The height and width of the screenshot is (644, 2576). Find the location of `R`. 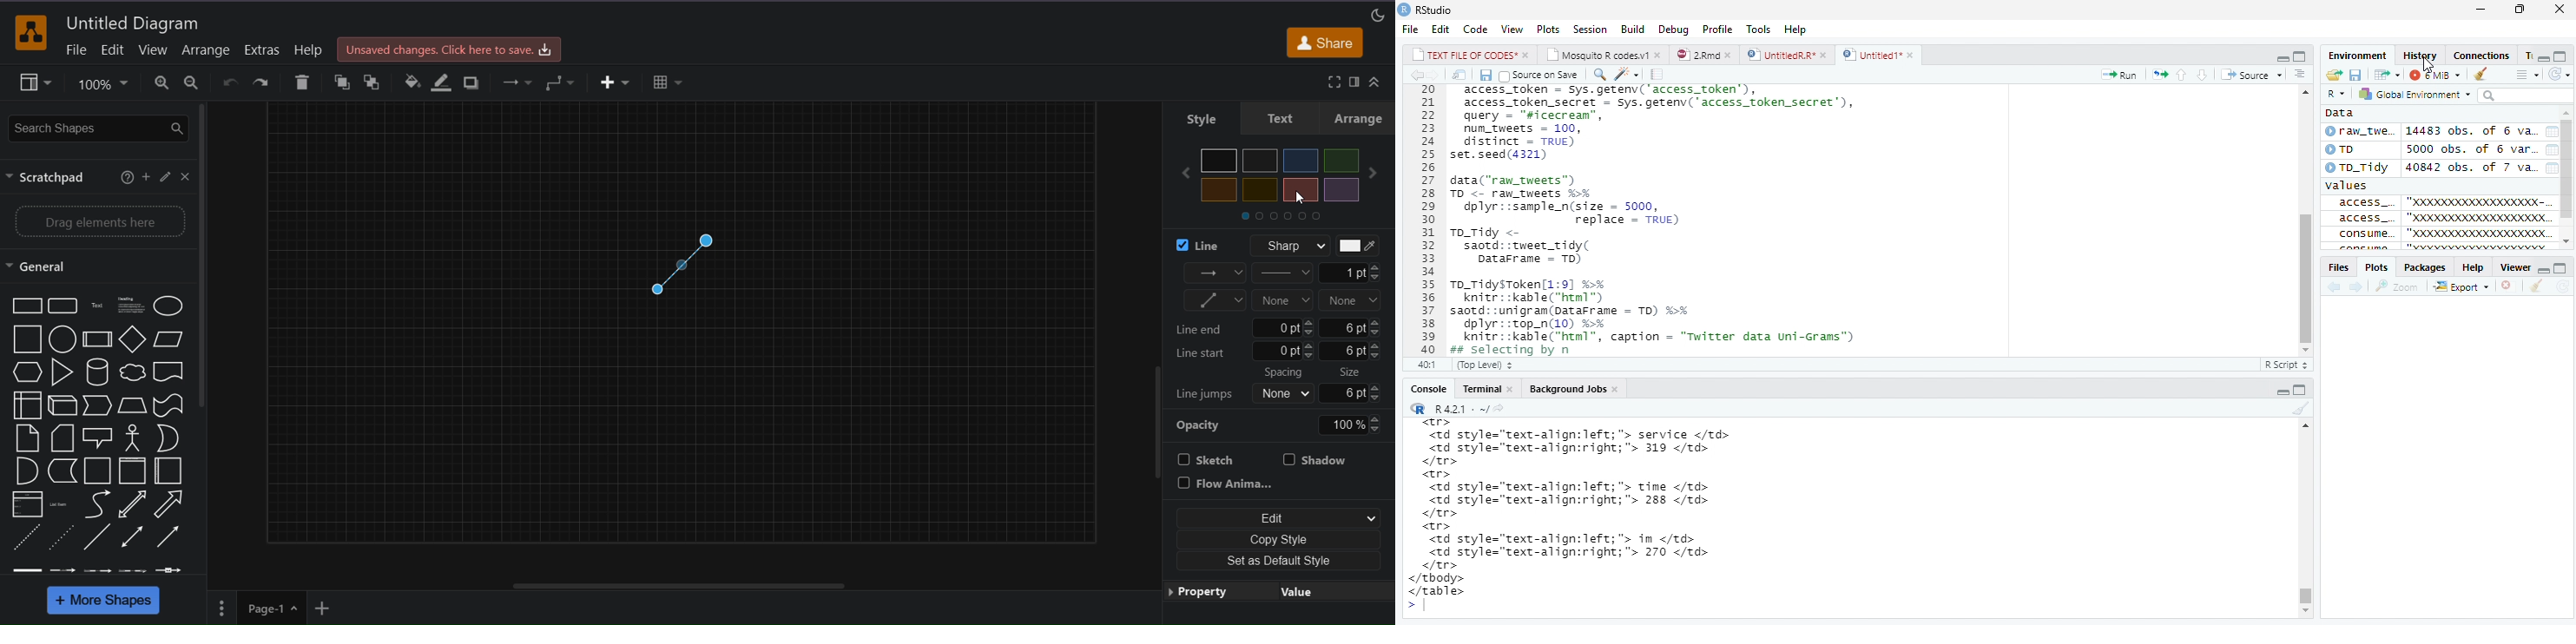

R is located at coordinates (2336, 92).